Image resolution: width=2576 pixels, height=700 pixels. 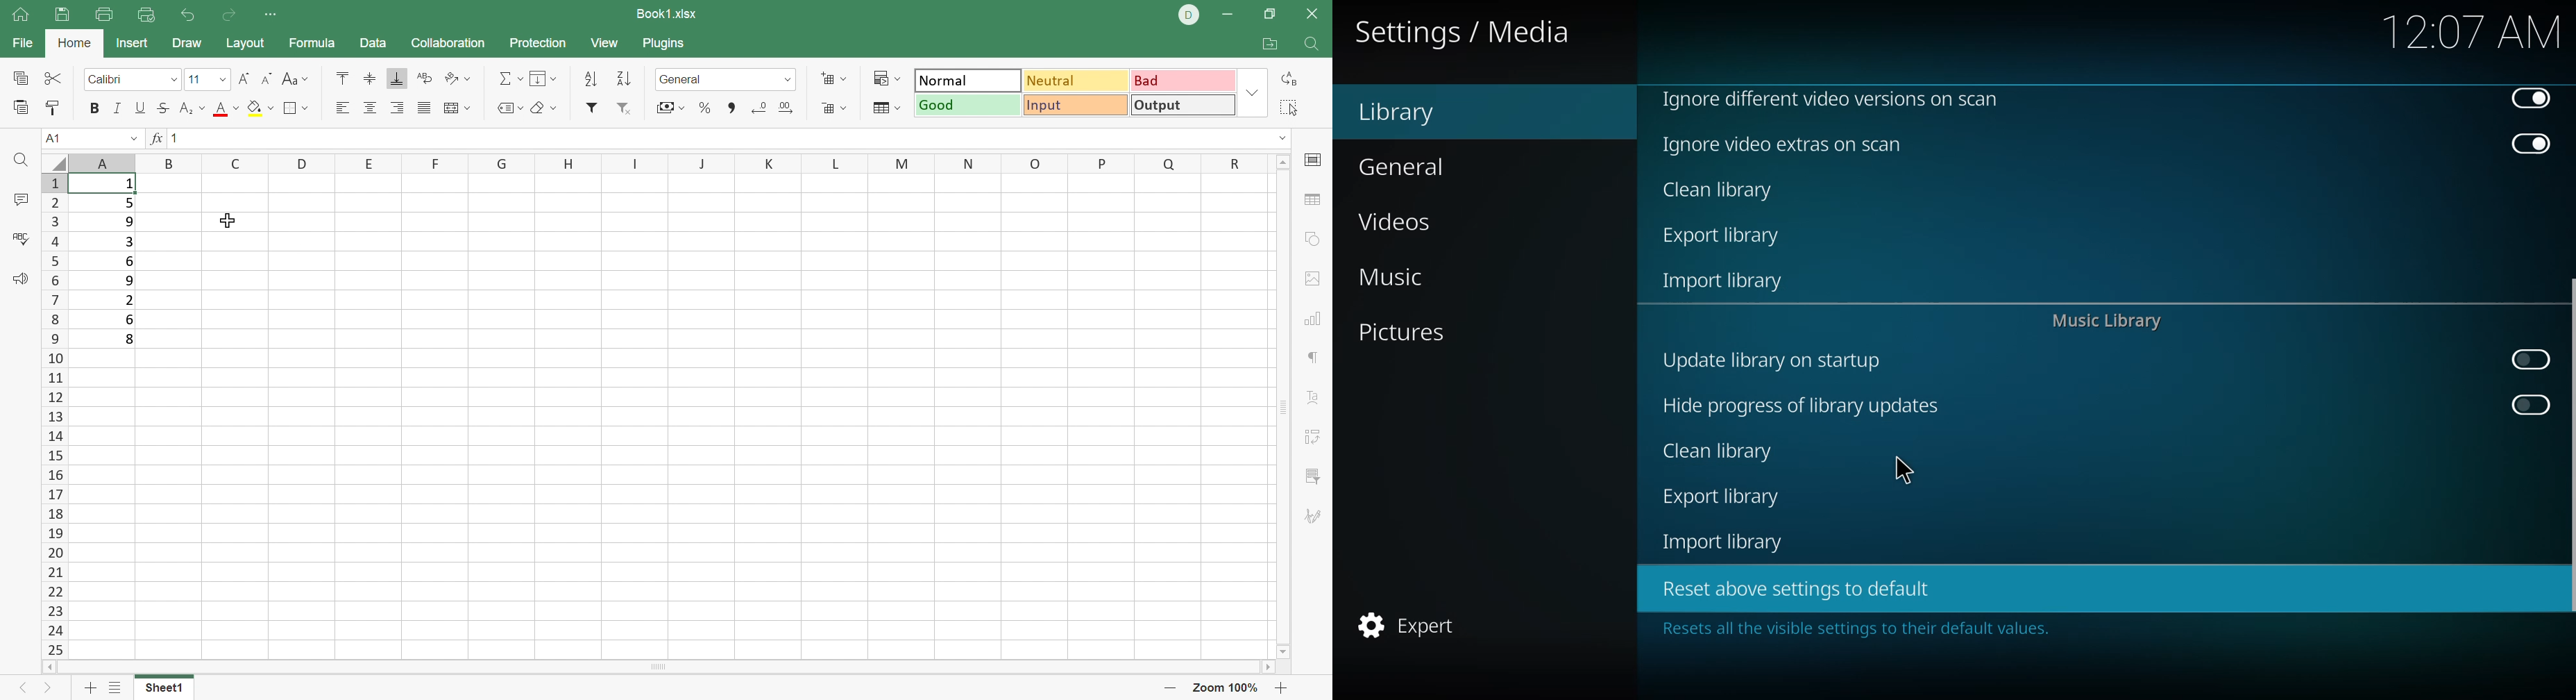 What do you see at coordinates (1315, 13) in the screenshot?
I see `Close` at bounding box center [1315, 13].